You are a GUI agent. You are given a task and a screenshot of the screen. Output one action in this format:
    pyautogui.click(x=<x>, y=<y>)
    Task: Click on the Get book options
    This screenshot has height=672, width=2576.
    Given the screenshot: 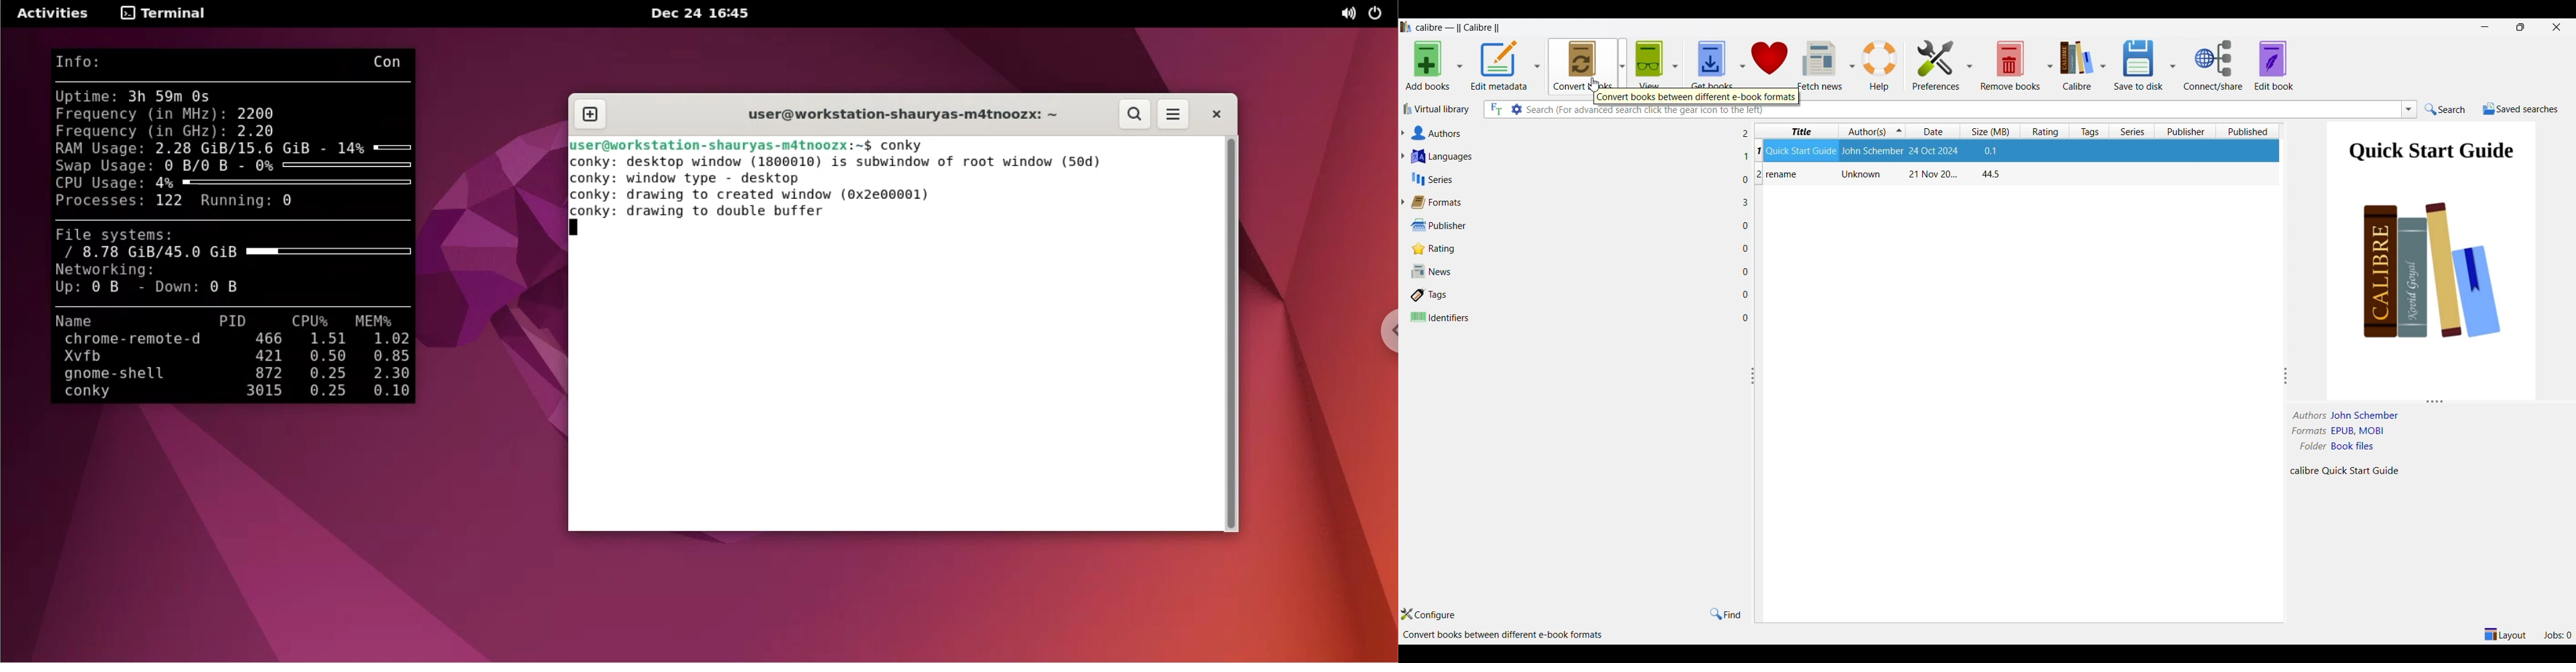 What is the action you would take?
    pyautogui.click(x=1741, y=66)
    